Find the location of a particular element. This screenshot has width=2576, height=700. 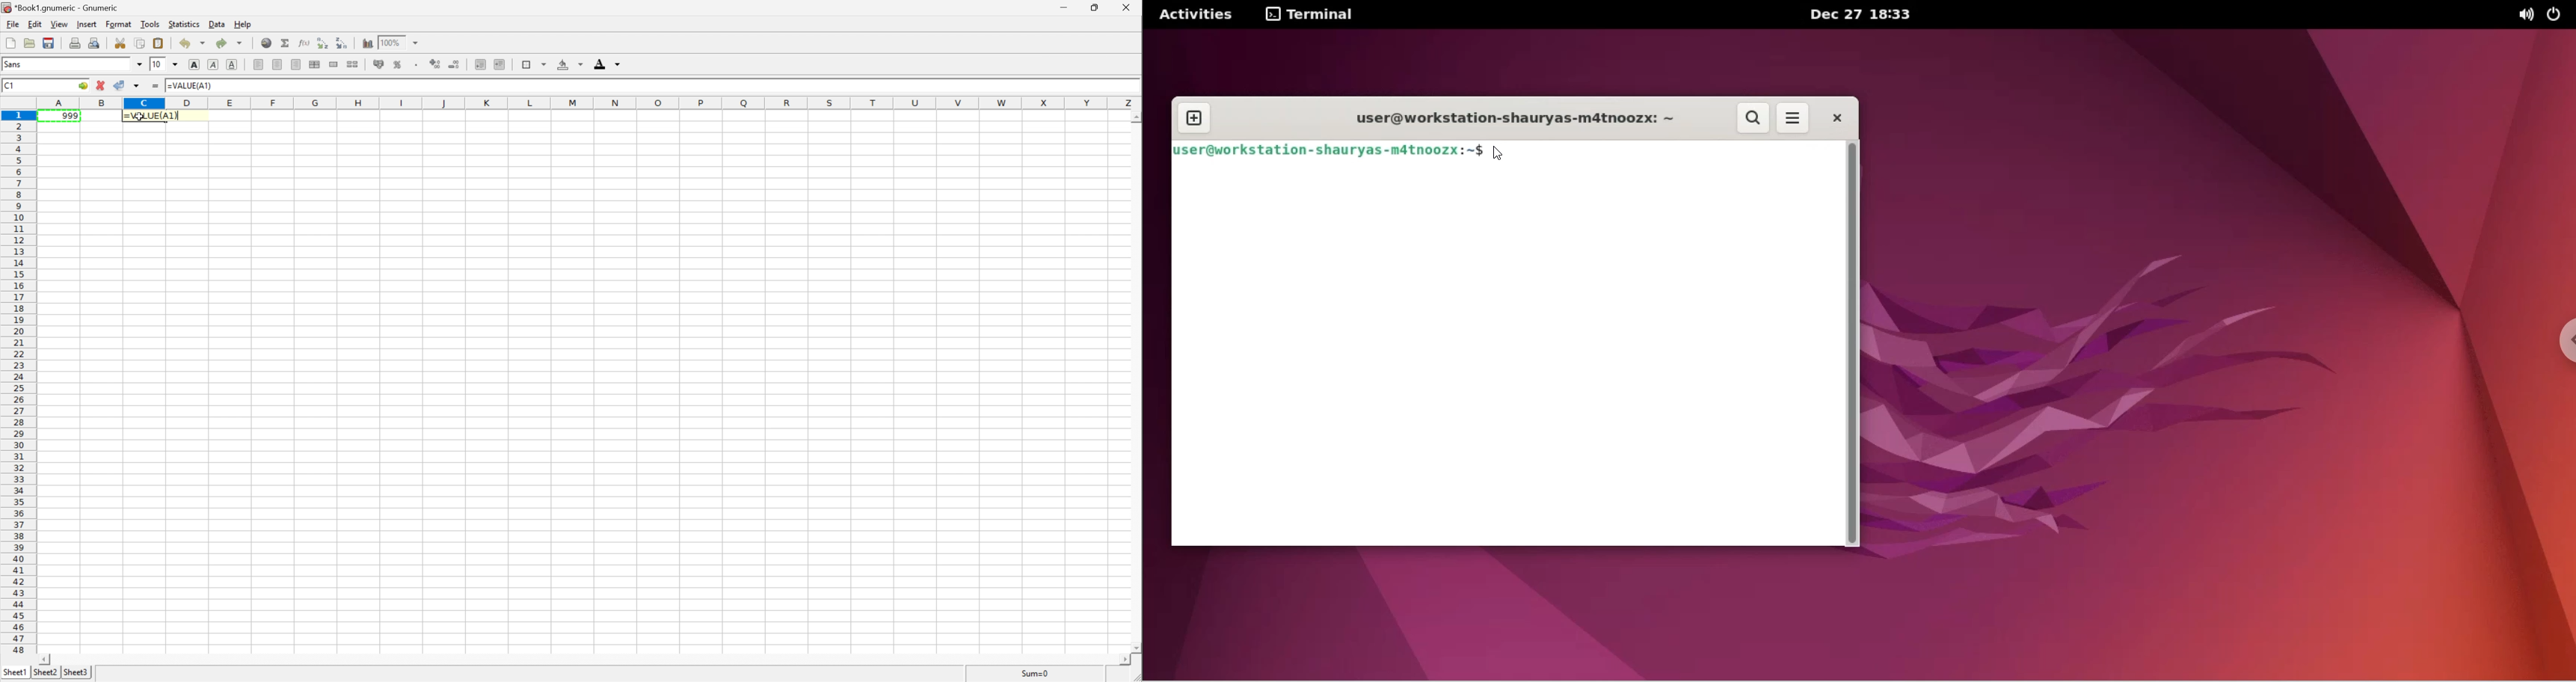

restore down is located at coordinates (1094, 8).